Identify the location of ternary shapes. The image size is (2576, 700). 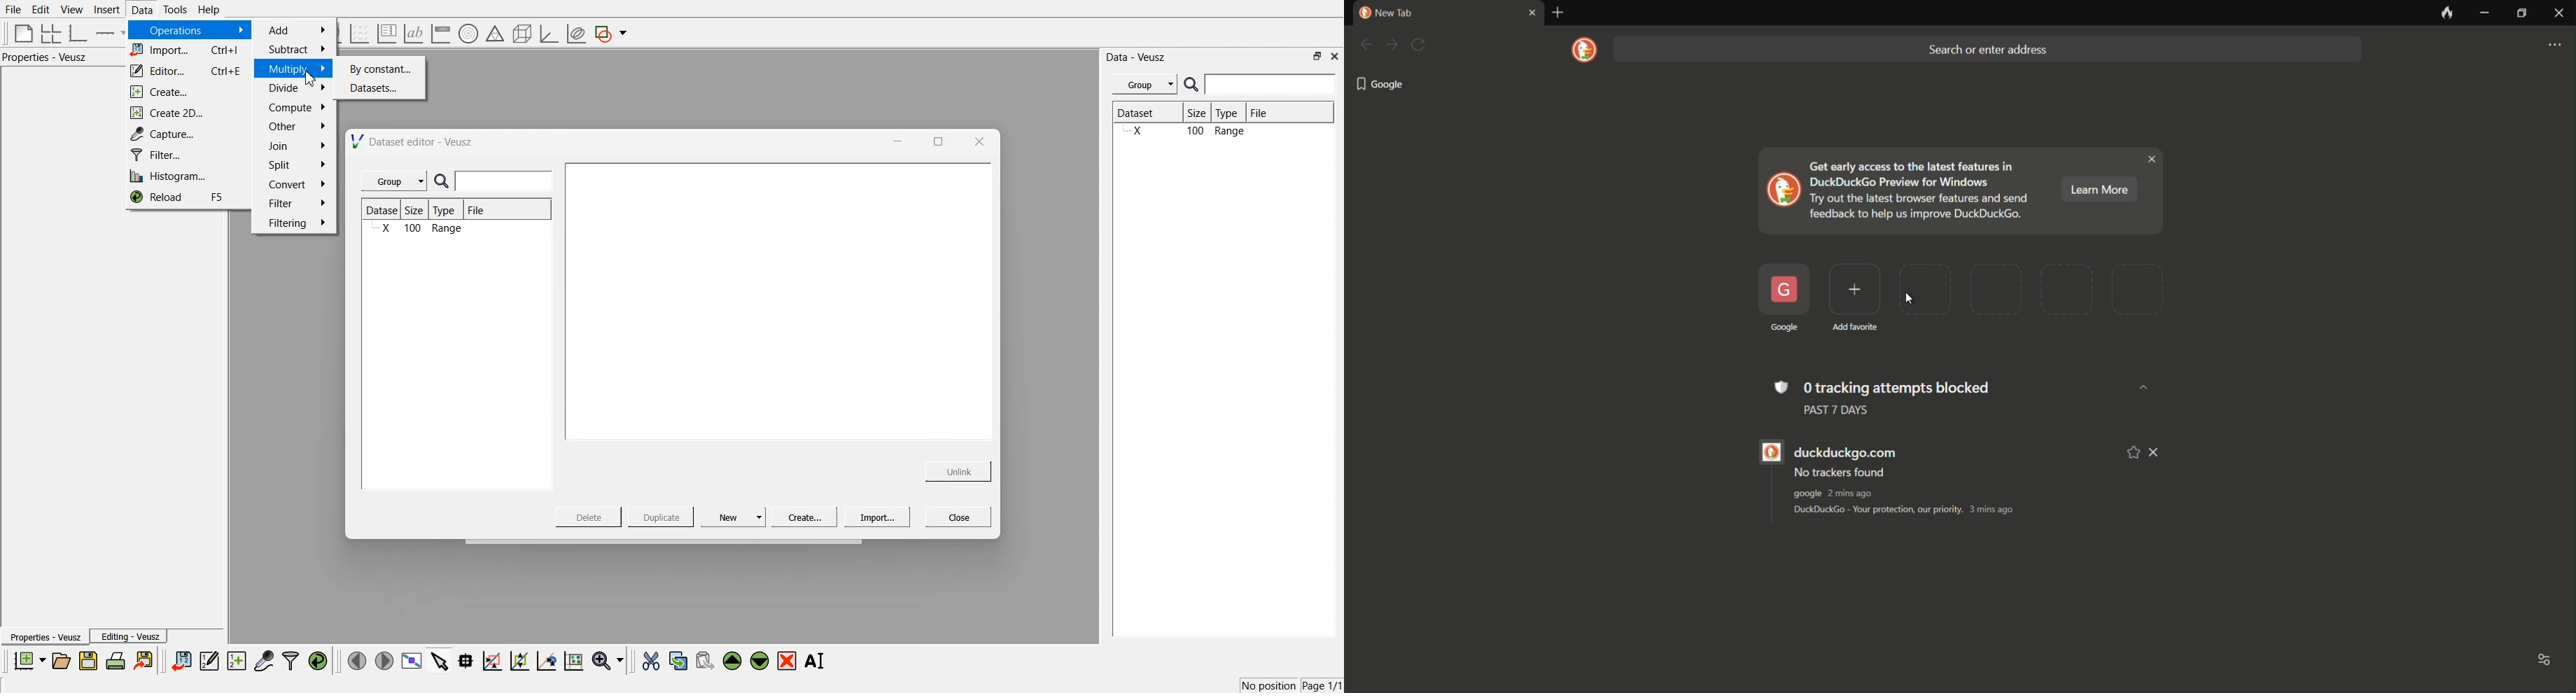
(493, 35).